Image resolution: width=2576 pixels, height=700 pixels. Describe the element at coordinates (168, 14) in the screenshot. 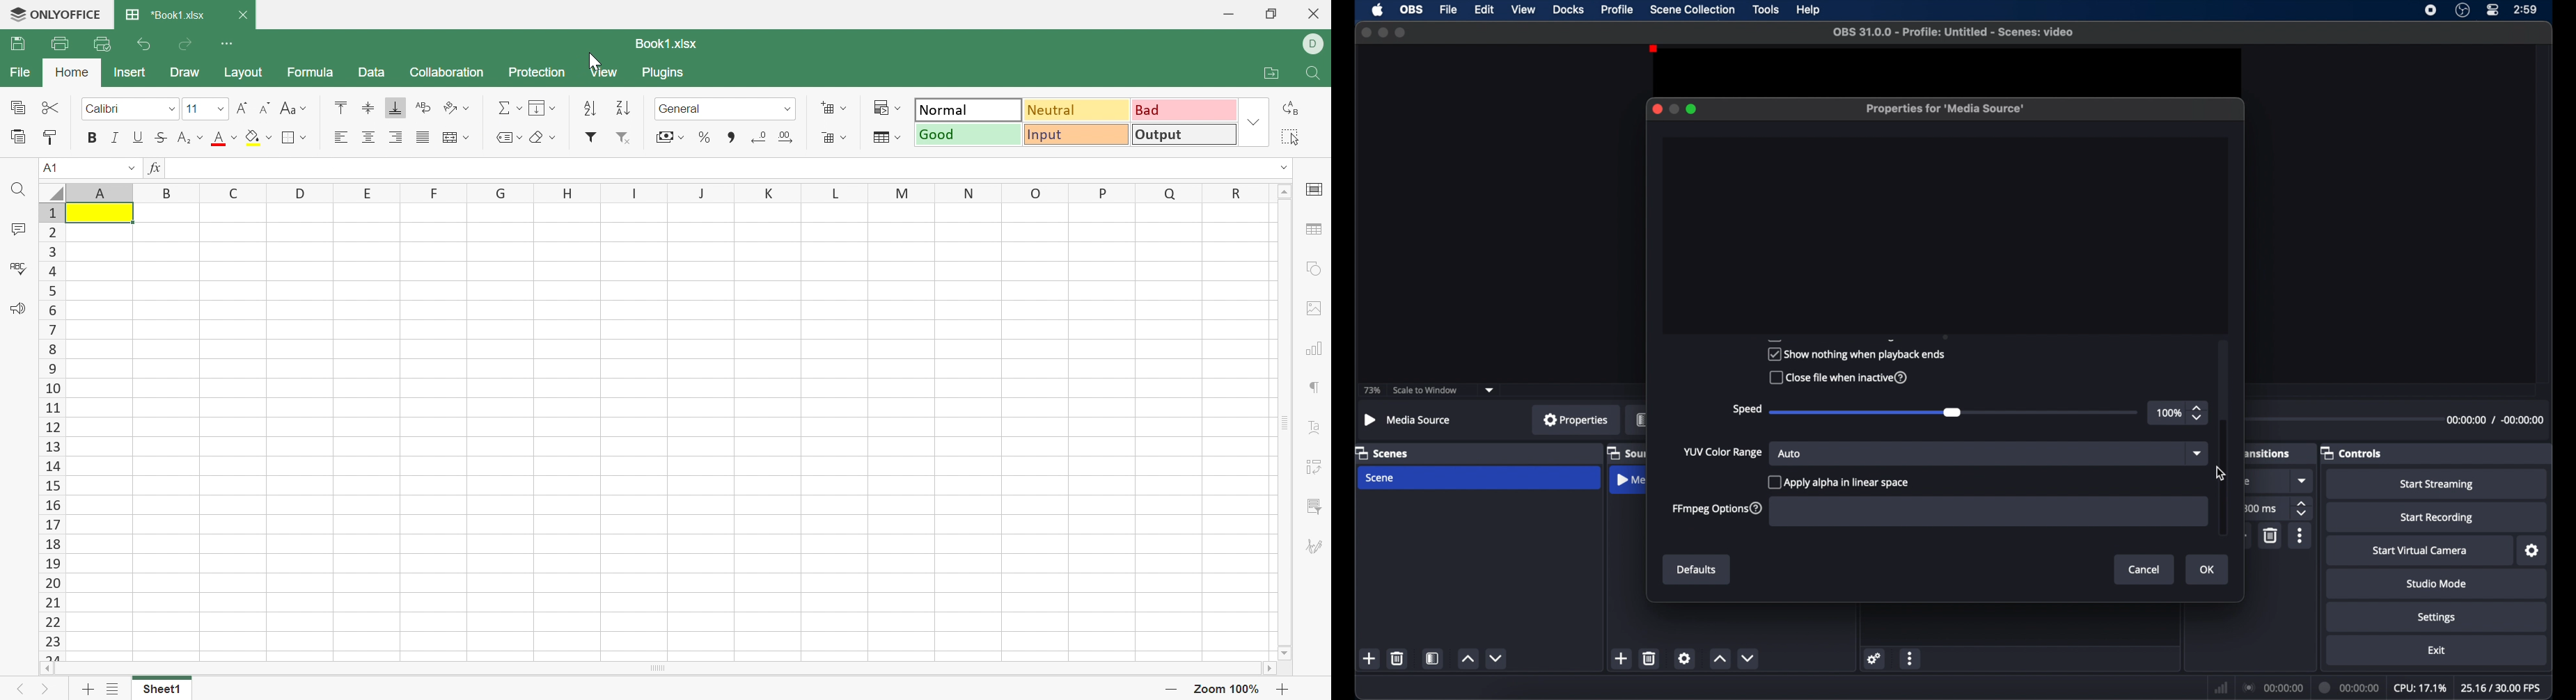

I see `*Book1.xlsx` at that location.